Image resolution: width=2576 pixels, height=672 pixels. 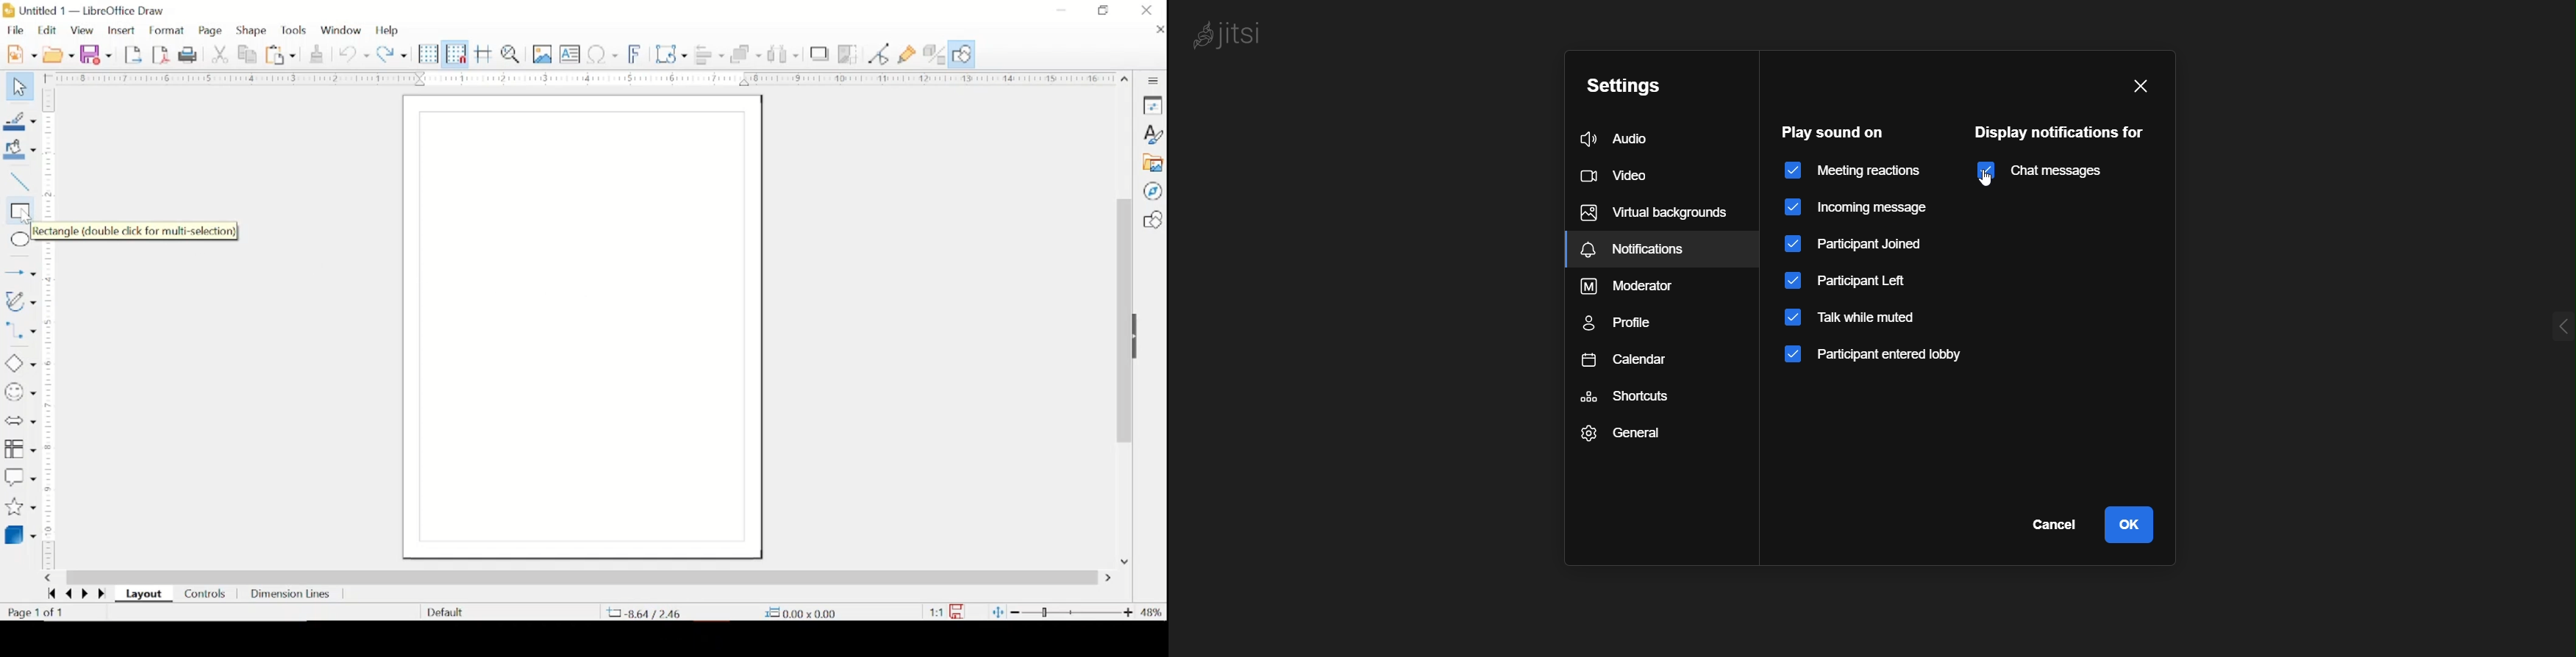 I want to click on snap to grid, so click(x=456, y=54).